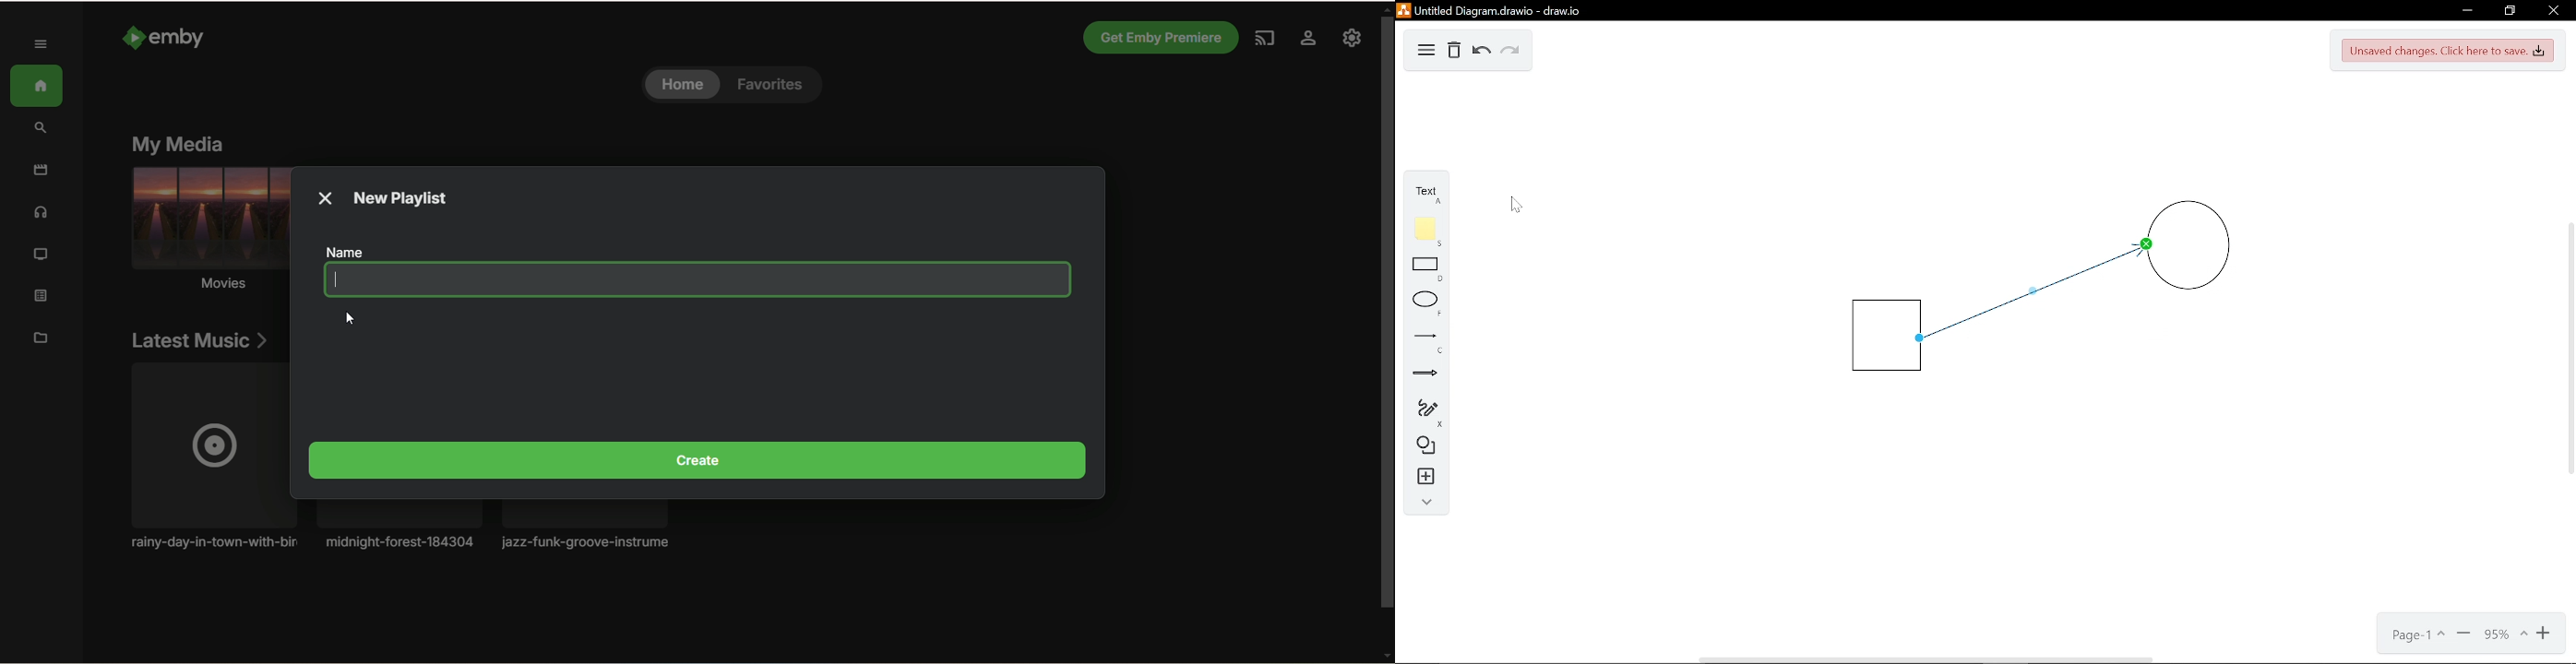  Describe the element at coordinates (1519, 208) in the screenshot. I see `Cursor` at that location.